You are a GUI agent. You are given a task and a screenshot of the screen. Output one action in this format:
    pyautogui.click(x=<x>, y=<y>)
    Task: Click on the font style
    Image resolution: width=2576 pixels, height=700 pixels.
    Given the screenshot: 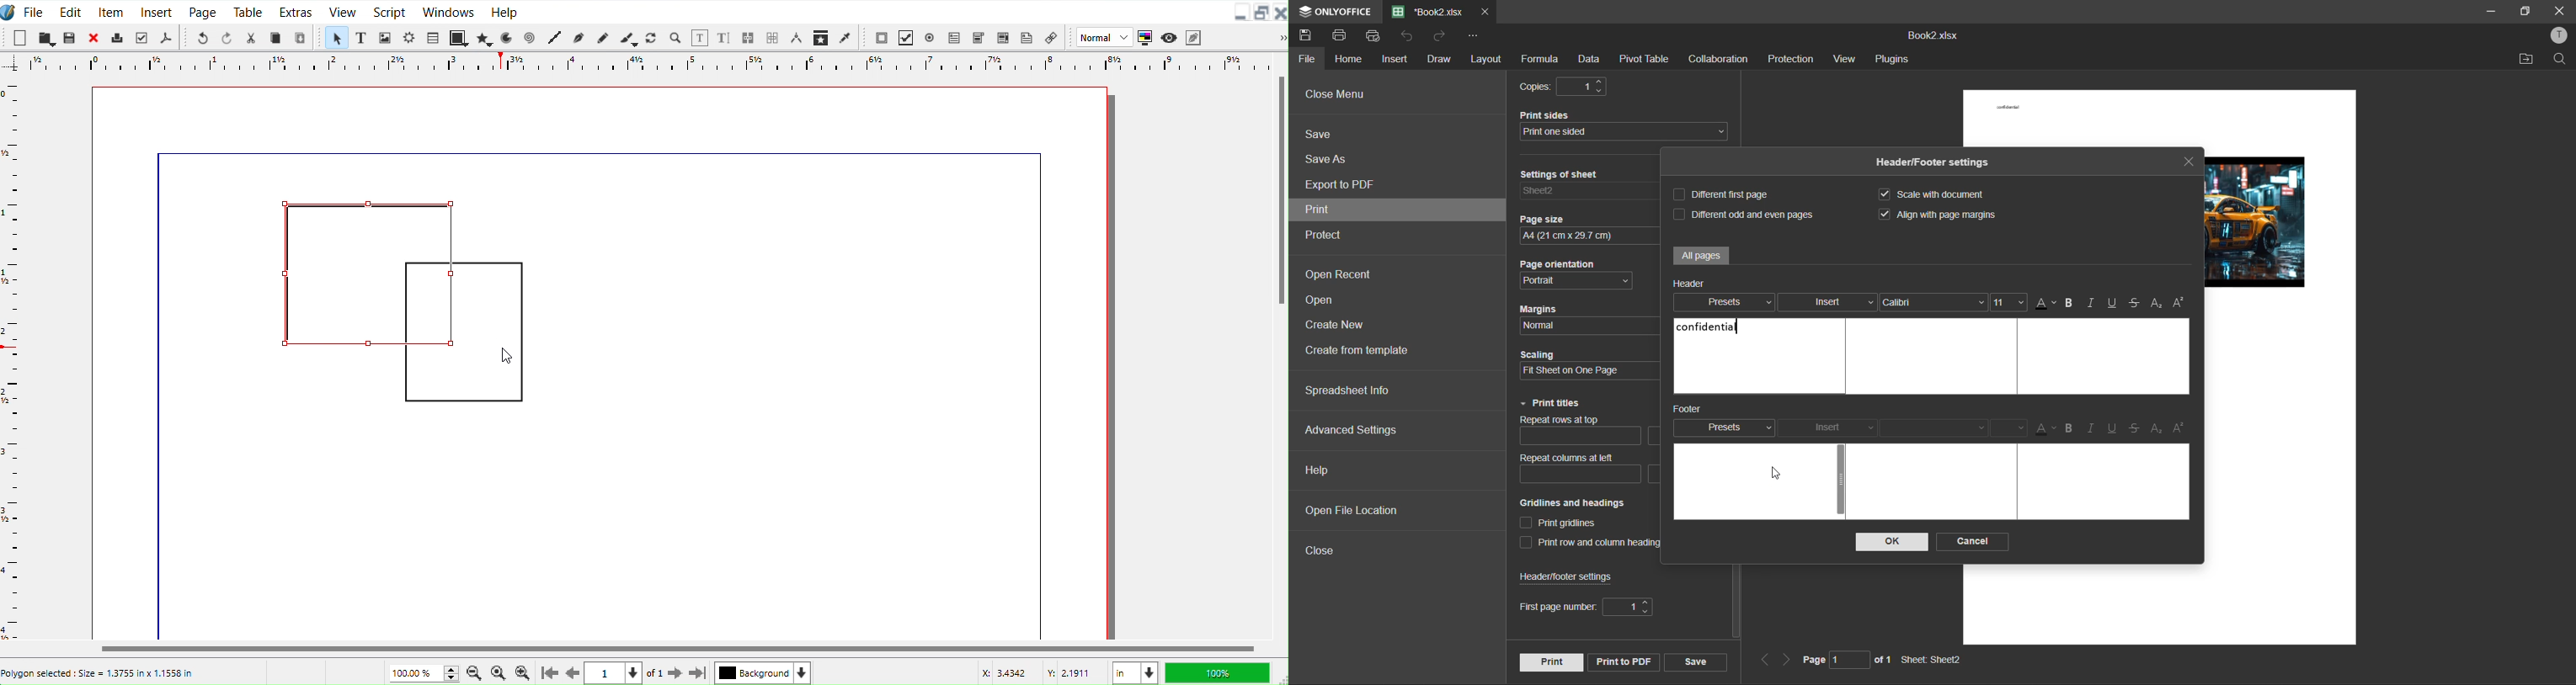 What is the action you would take?
    pyautogui.click(x=1935, y=302)
    